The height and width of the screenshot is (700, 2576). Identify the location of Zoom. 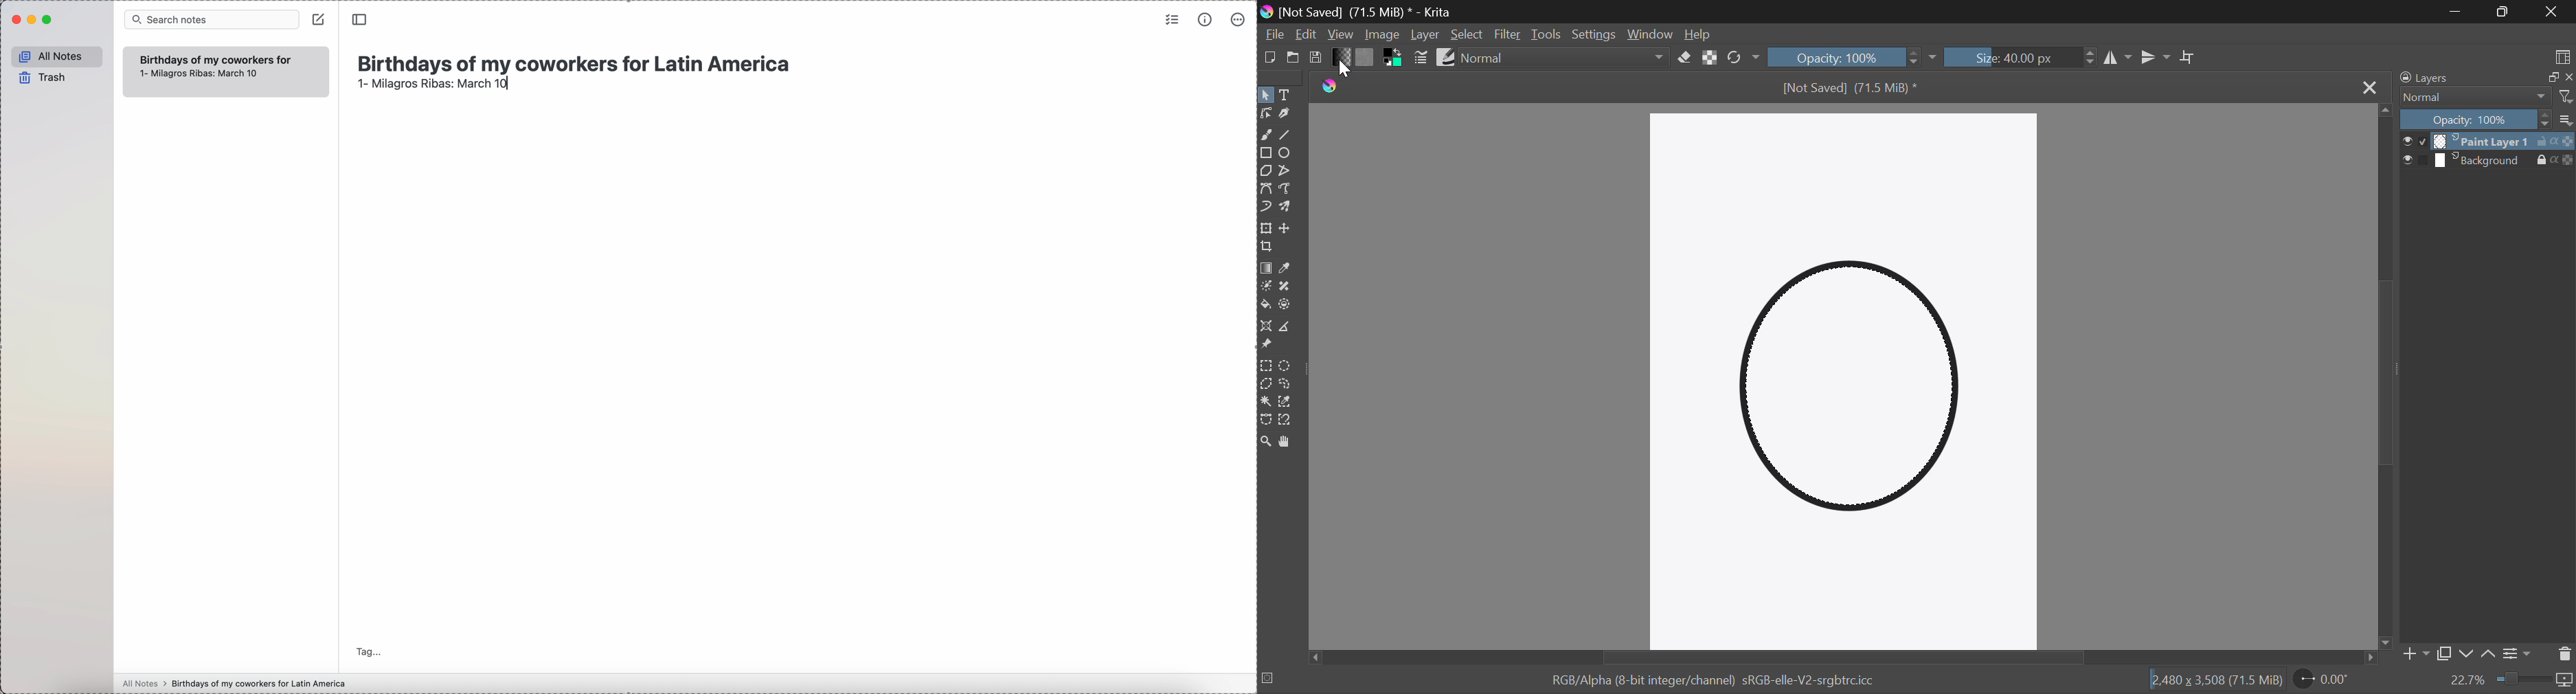
(1267, 443).